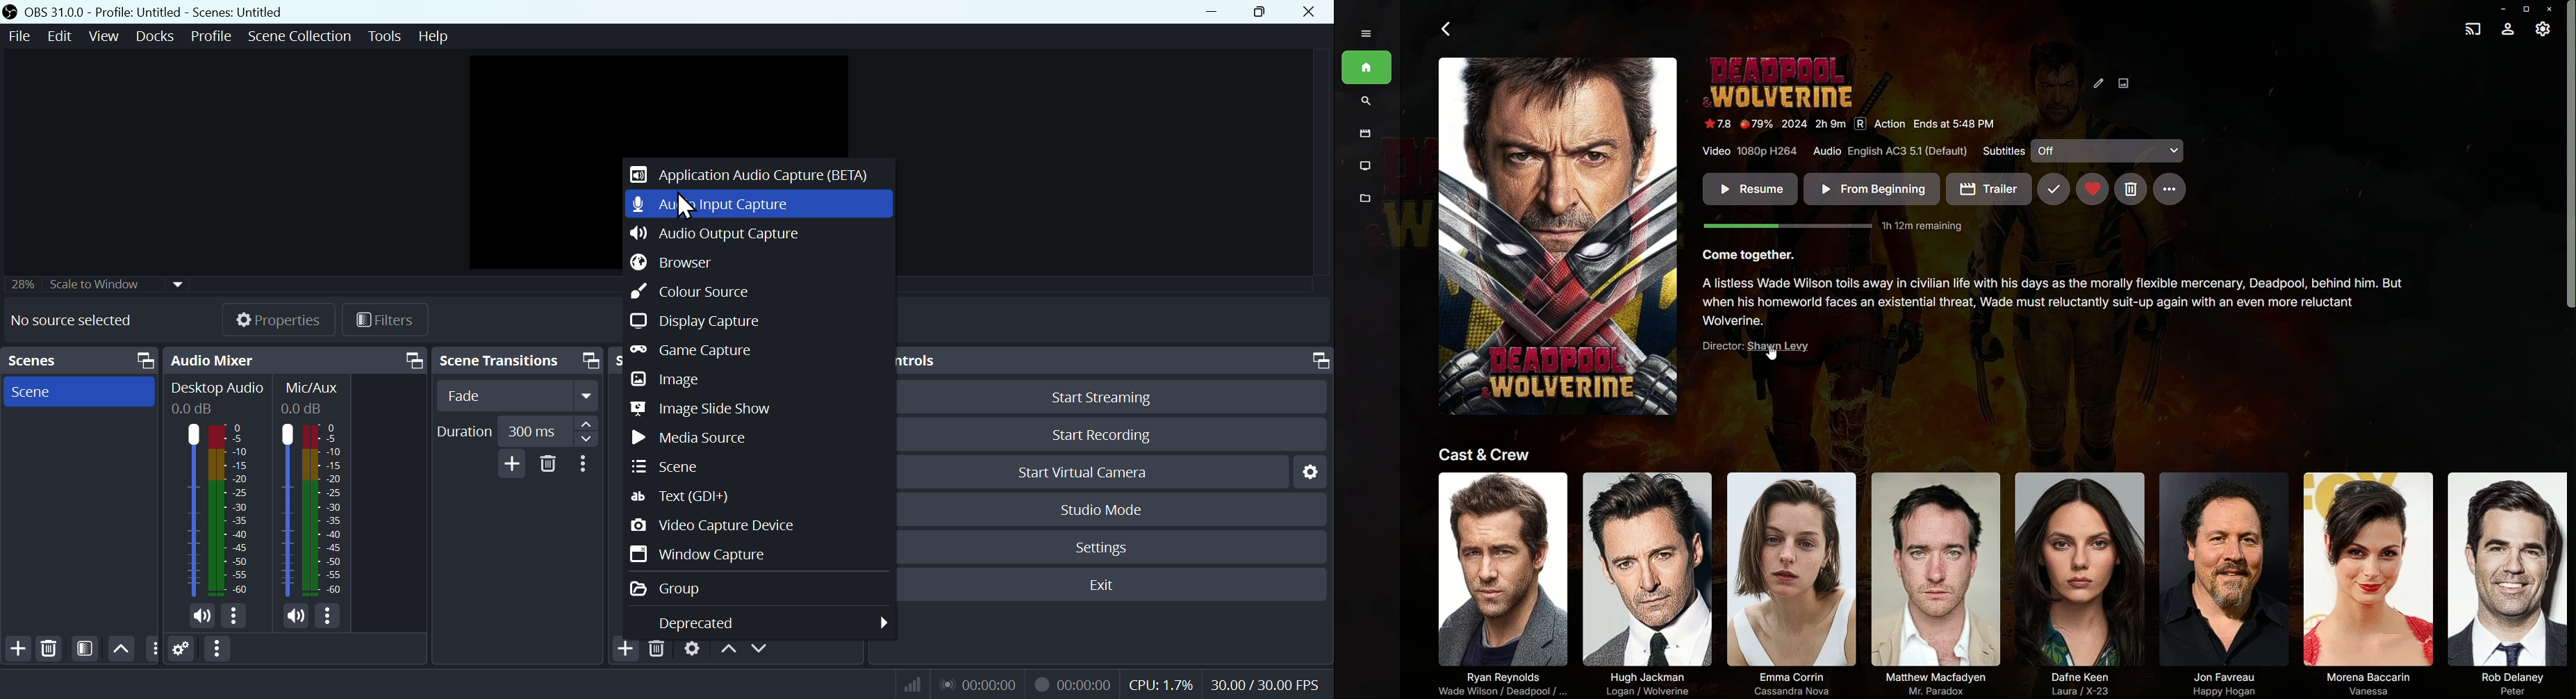 The width and height of the screenshot is (2576, 700). Describe the element at coordinates (387, 36) in the screenshot. I see `Tools` at that location.